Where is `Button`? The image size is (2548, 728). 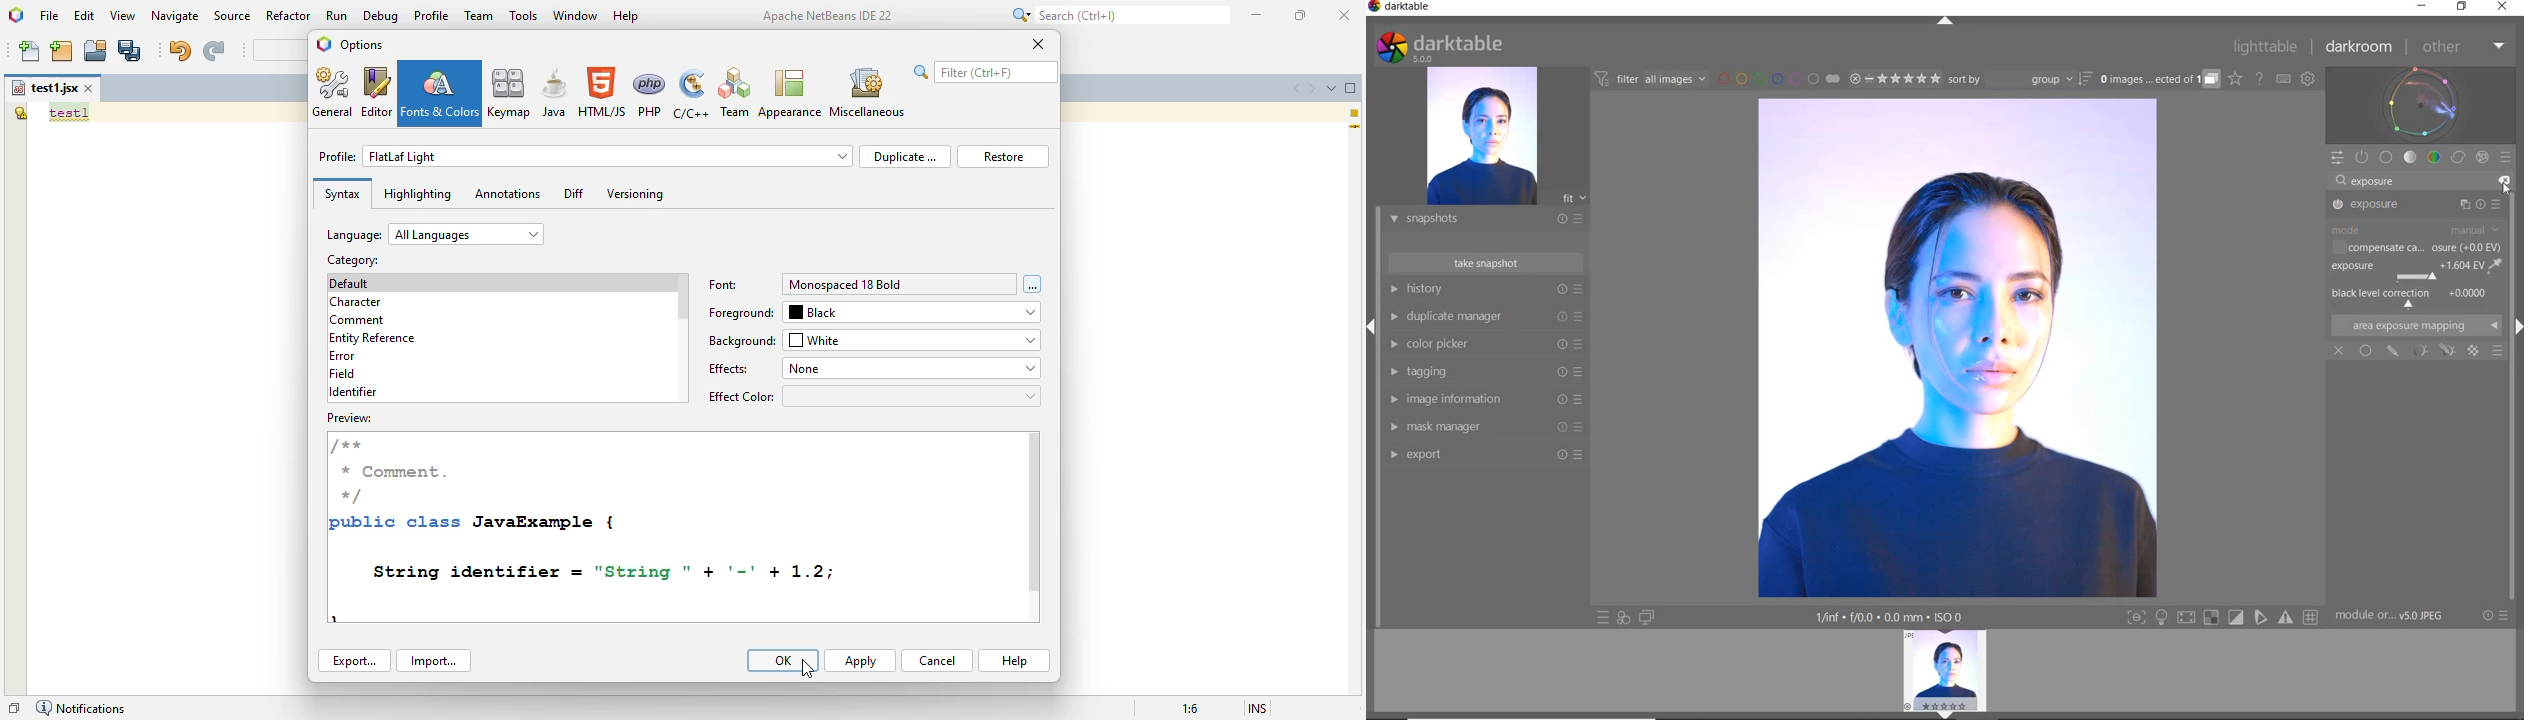 Button is located at coordinates (2262, 617).